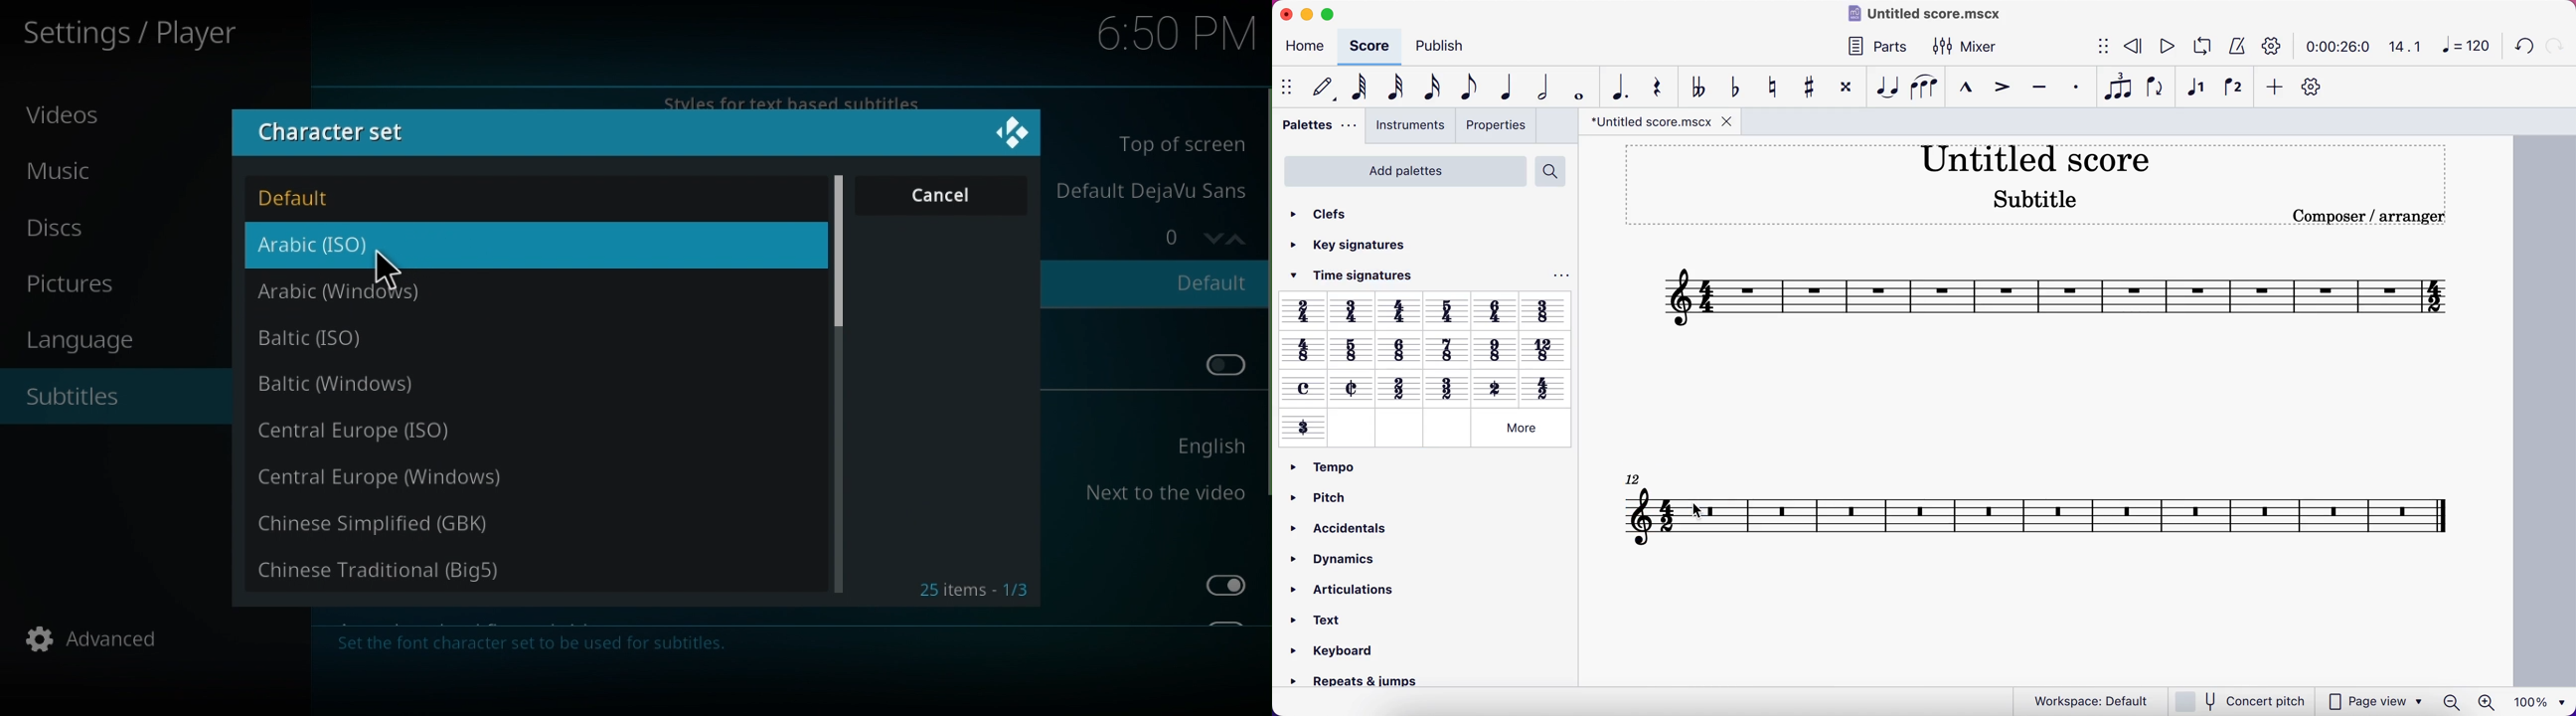  I want to click on flip direction, so click(2154, 87).